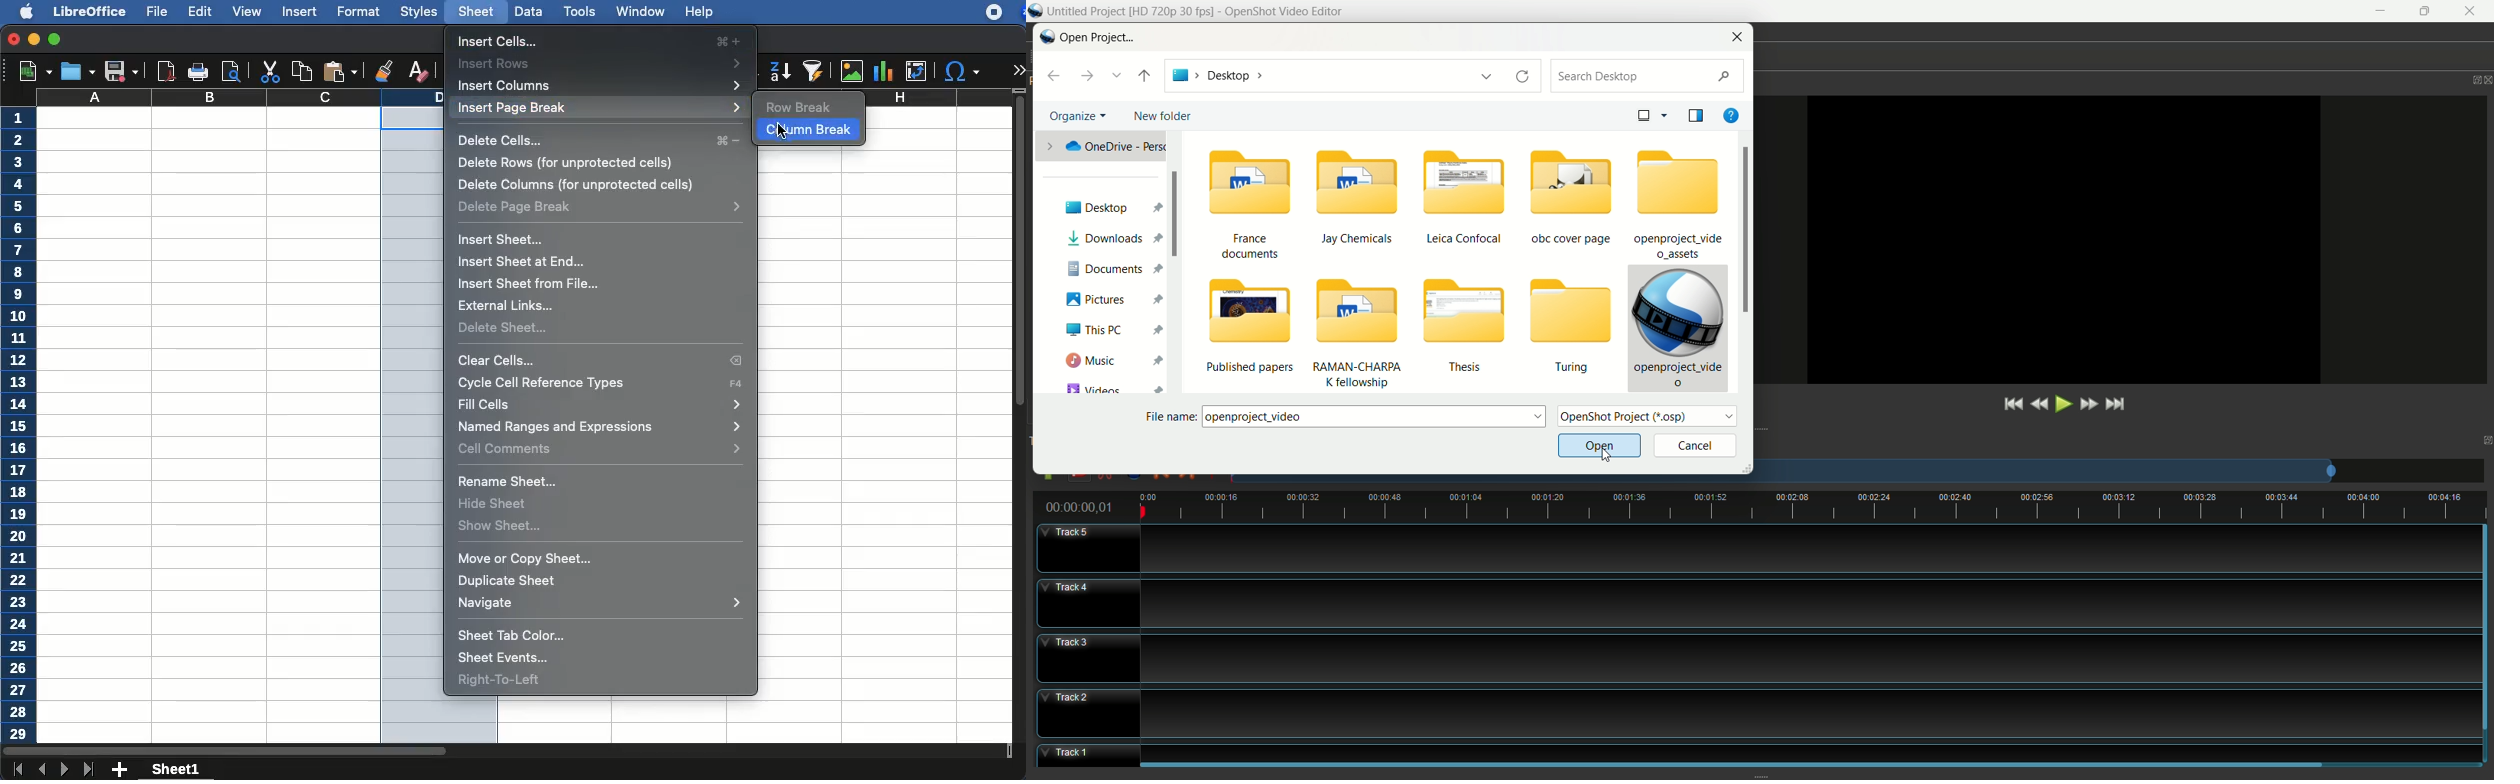  I want to click on copy, so click(299, 71).